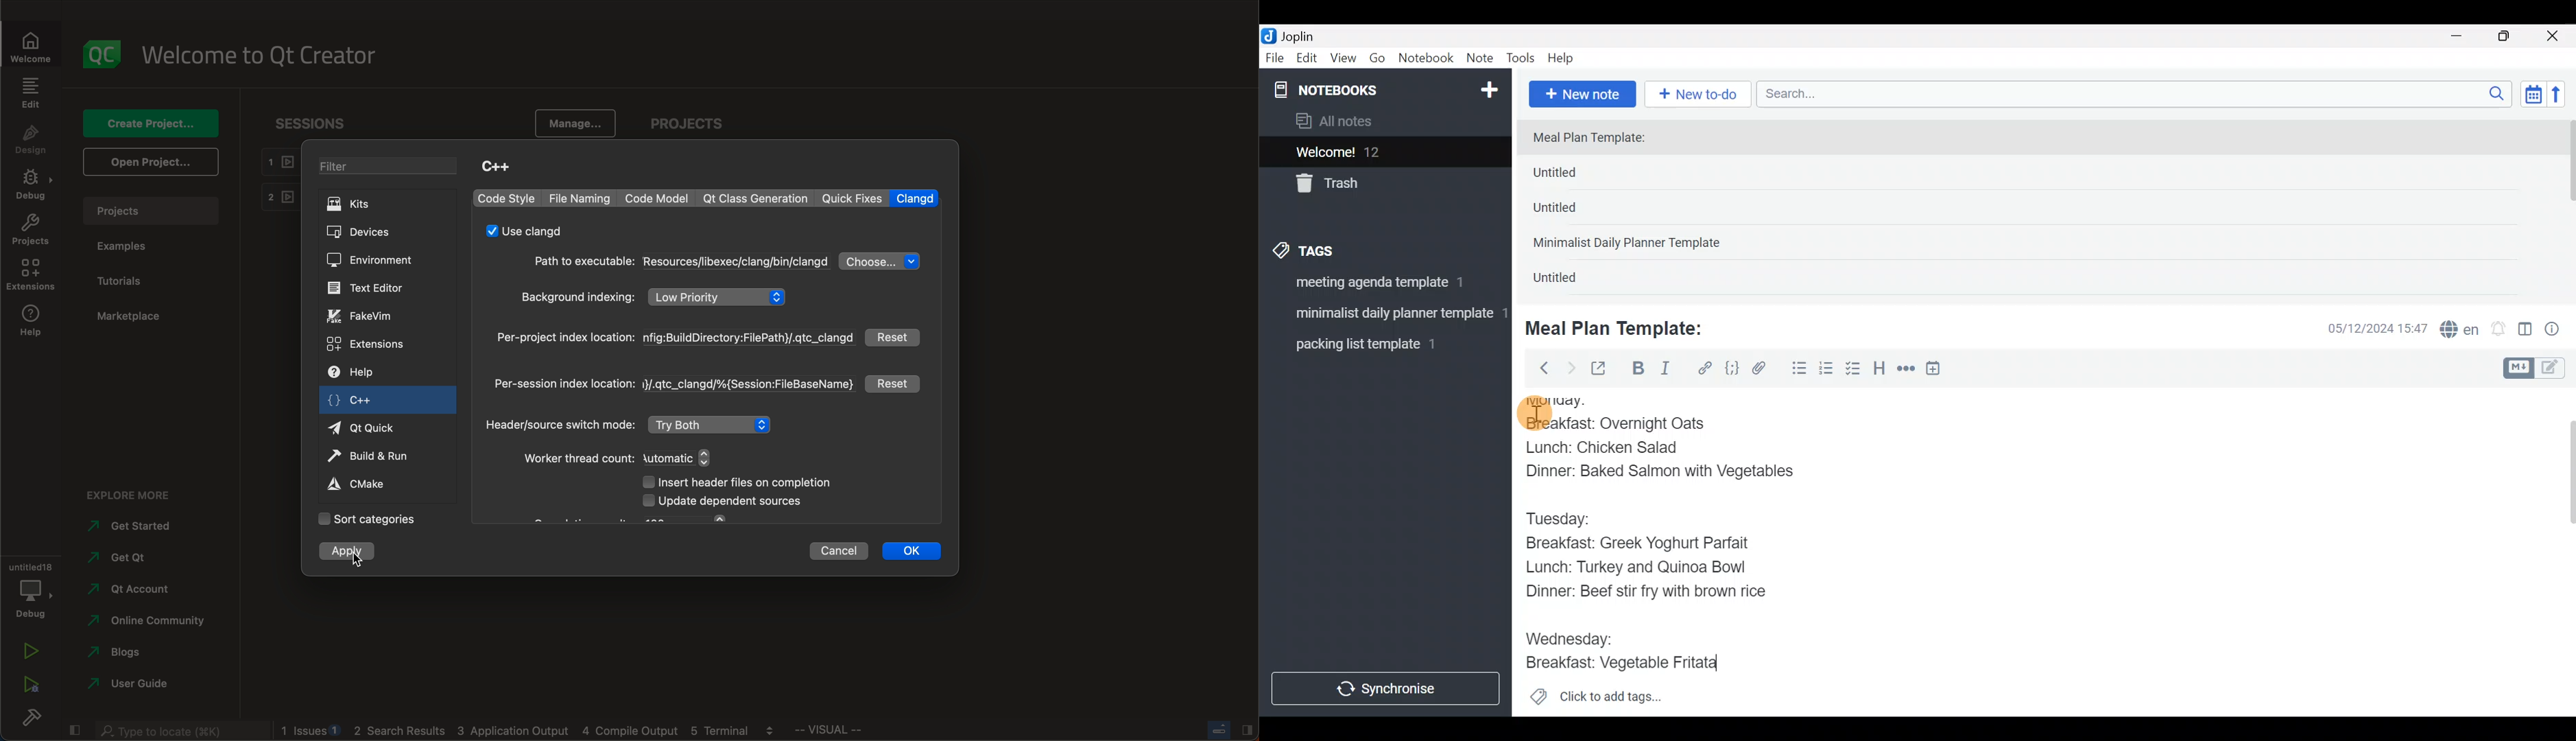  What do you see at coordinates (1664, 371) in the screenshot?
I see `Italic` at bounding box center [1664, 371].